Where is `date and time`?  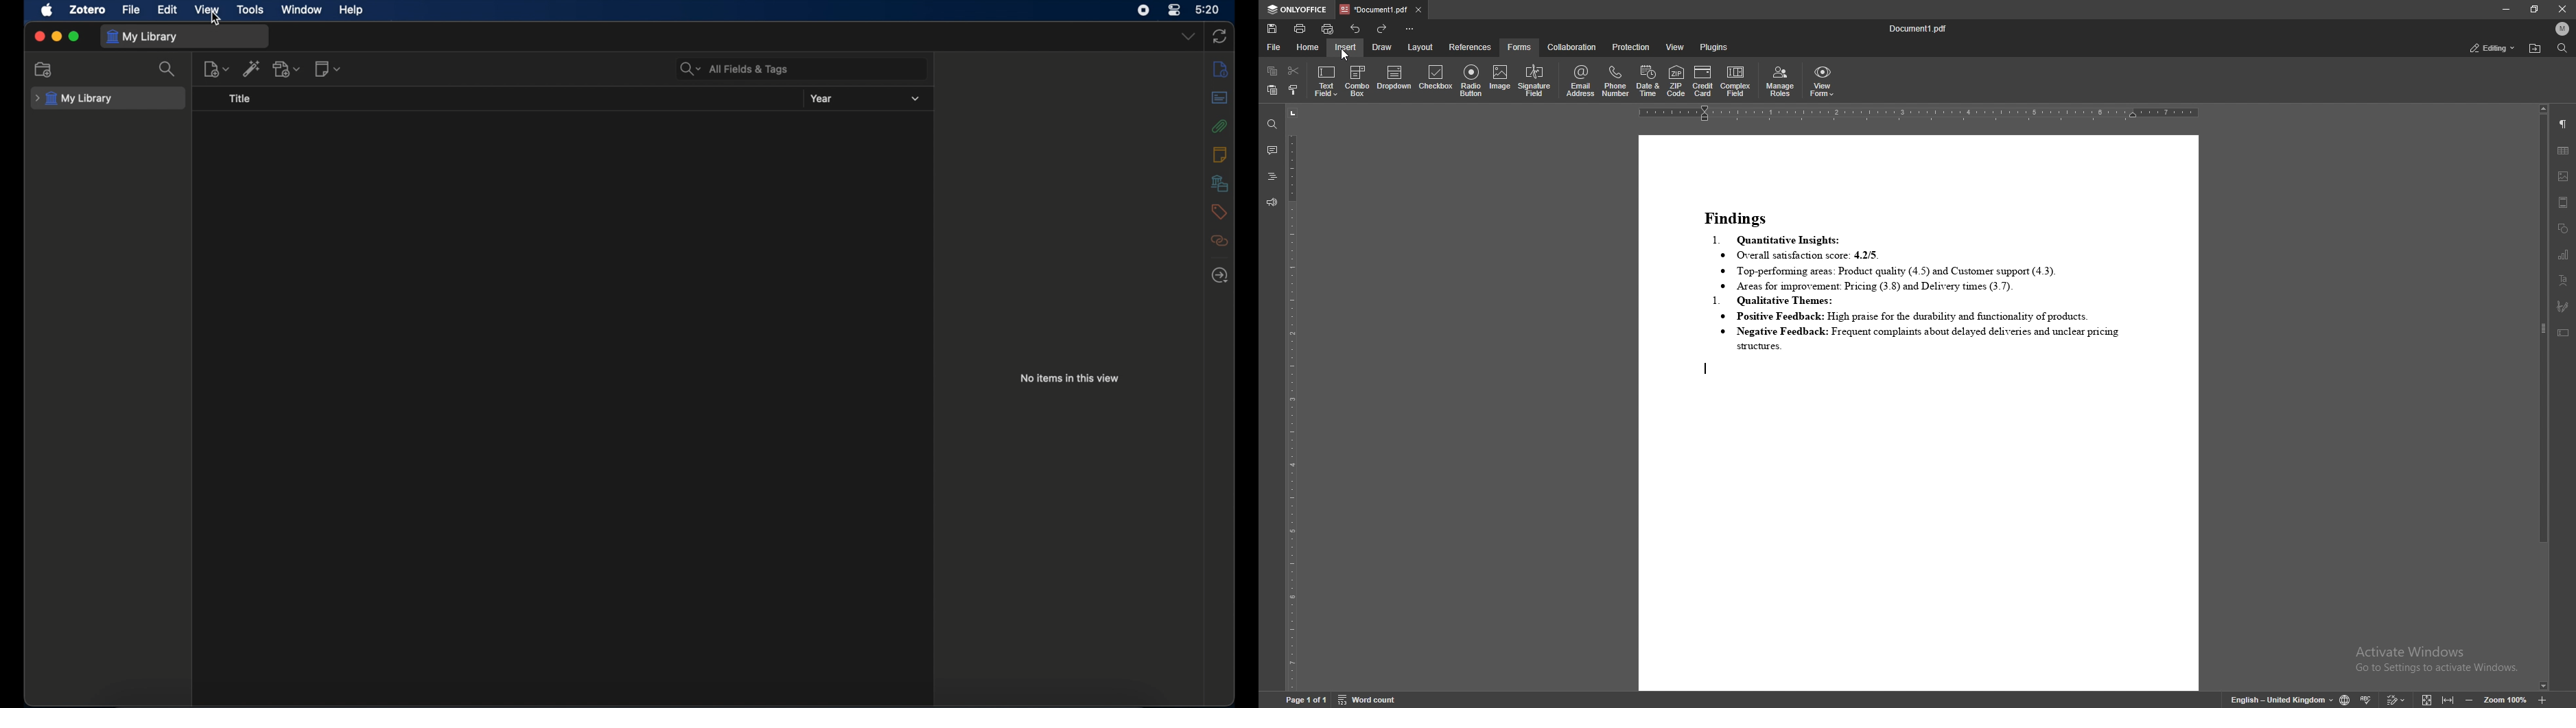
date and time is located at coordinates (1648, 81).